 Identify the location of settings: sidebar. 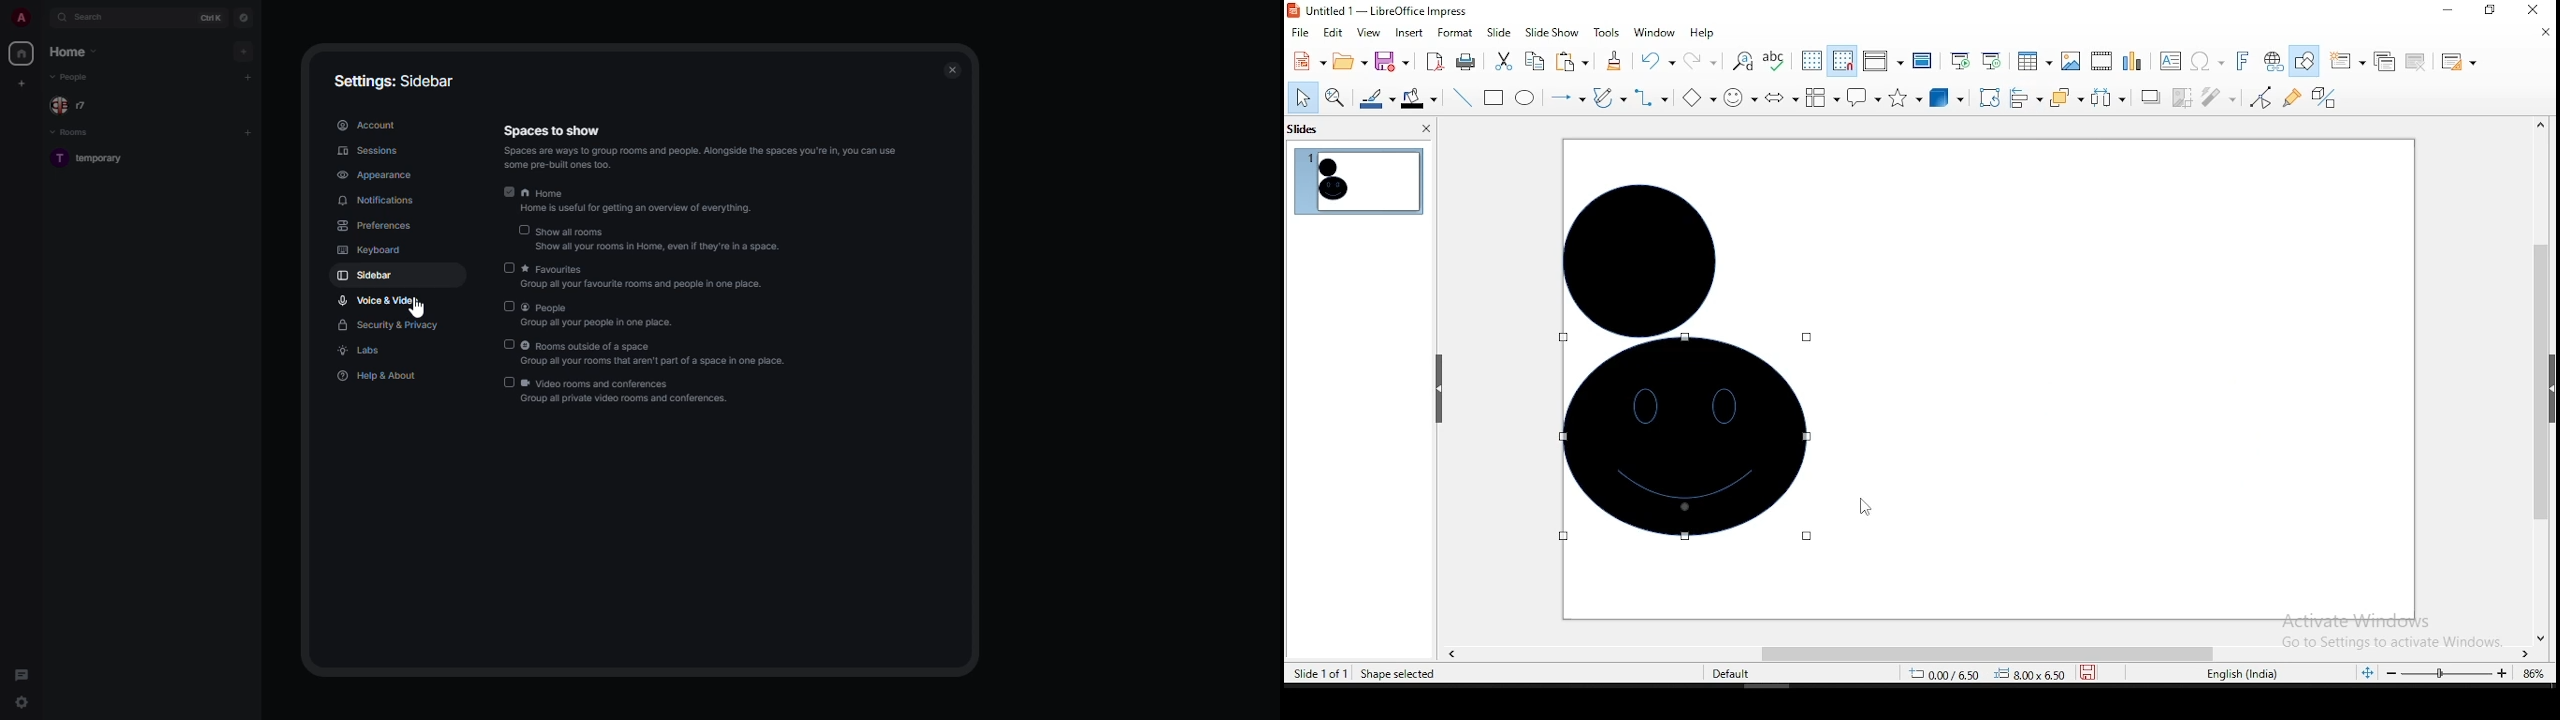
(395, 80).